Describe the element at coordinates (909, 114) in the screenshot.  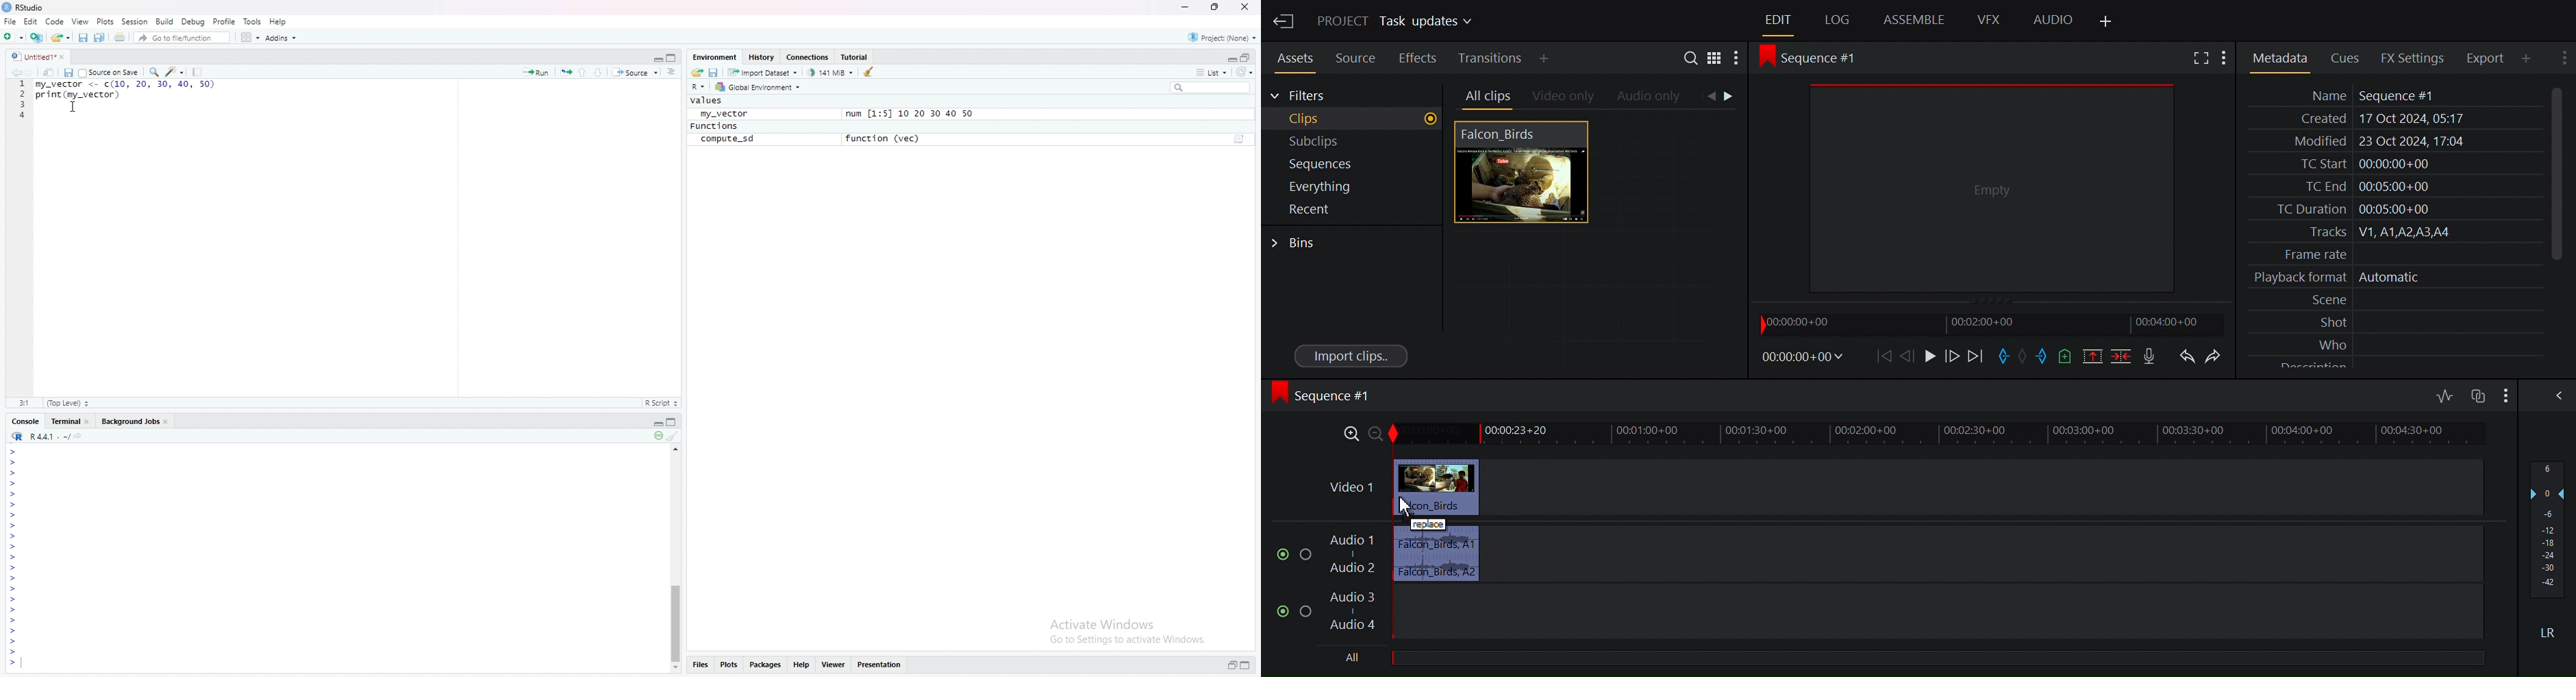
I see `num [1:5] 10 20 30 40 50` at that location.